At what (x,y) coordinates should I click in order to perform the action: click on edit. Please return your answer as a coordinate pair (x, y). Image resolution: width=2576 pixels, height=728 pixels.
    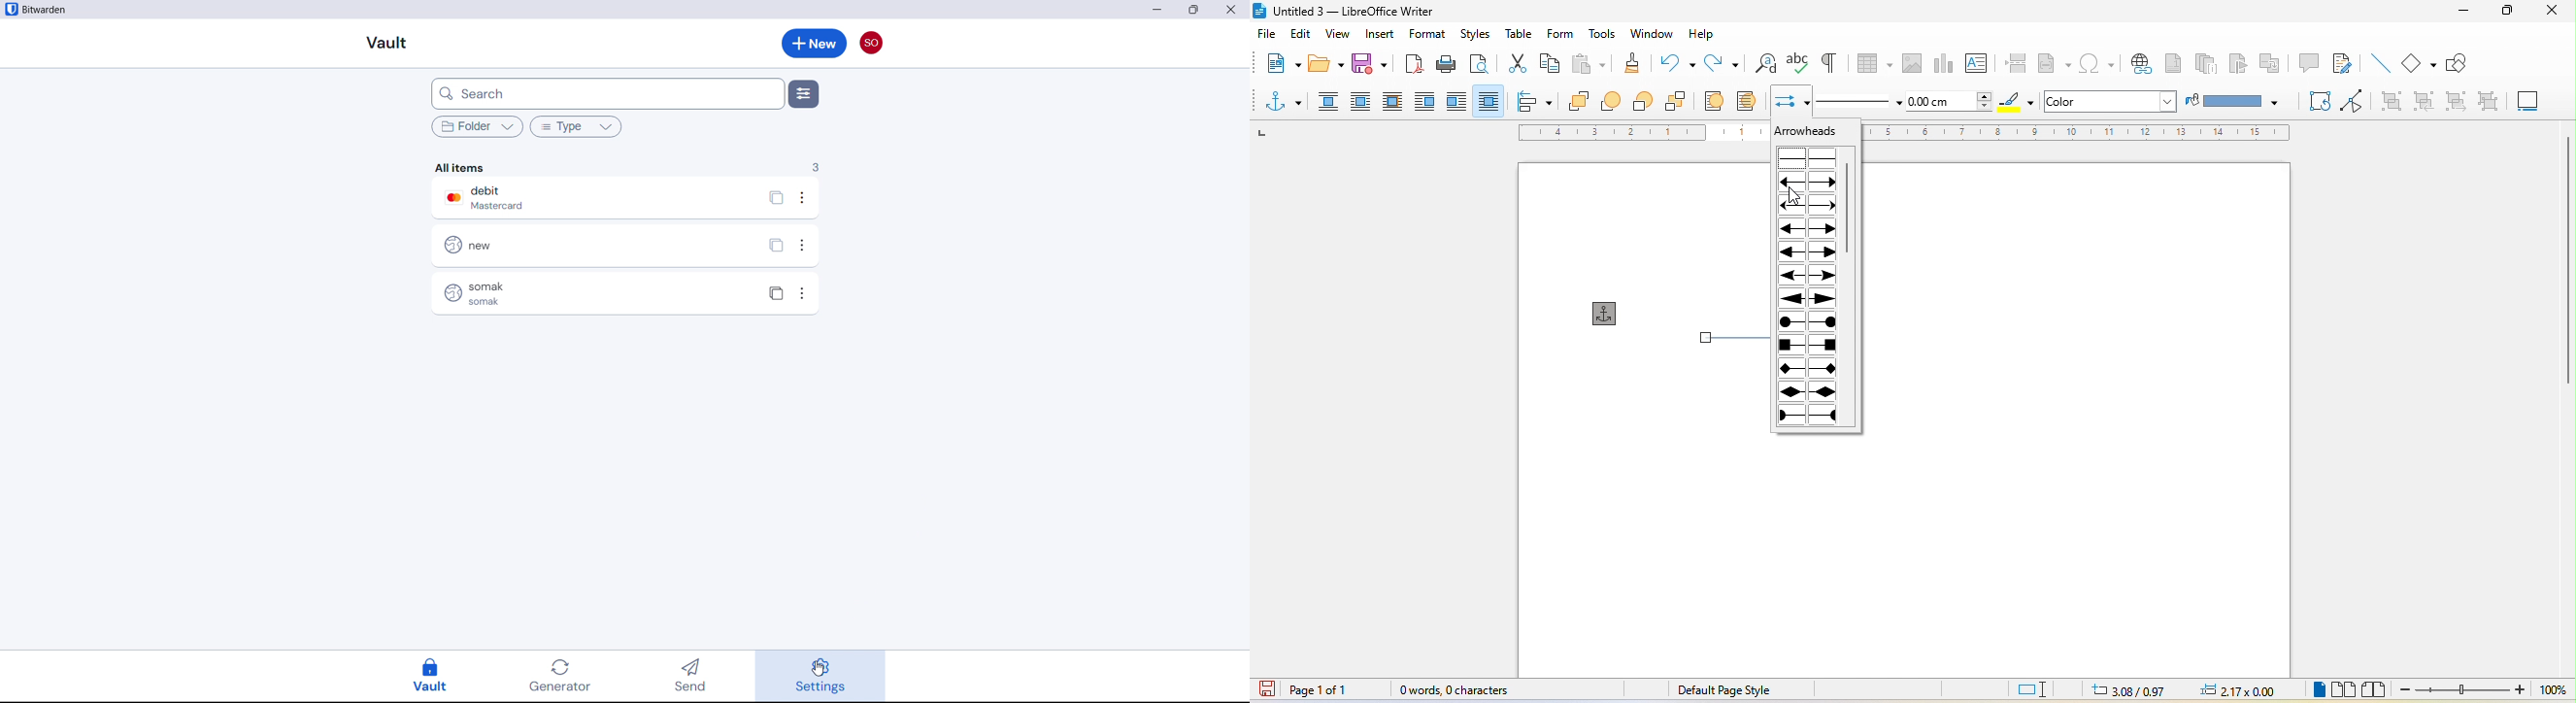
    Looking at the image, I should click on (1301, 35).